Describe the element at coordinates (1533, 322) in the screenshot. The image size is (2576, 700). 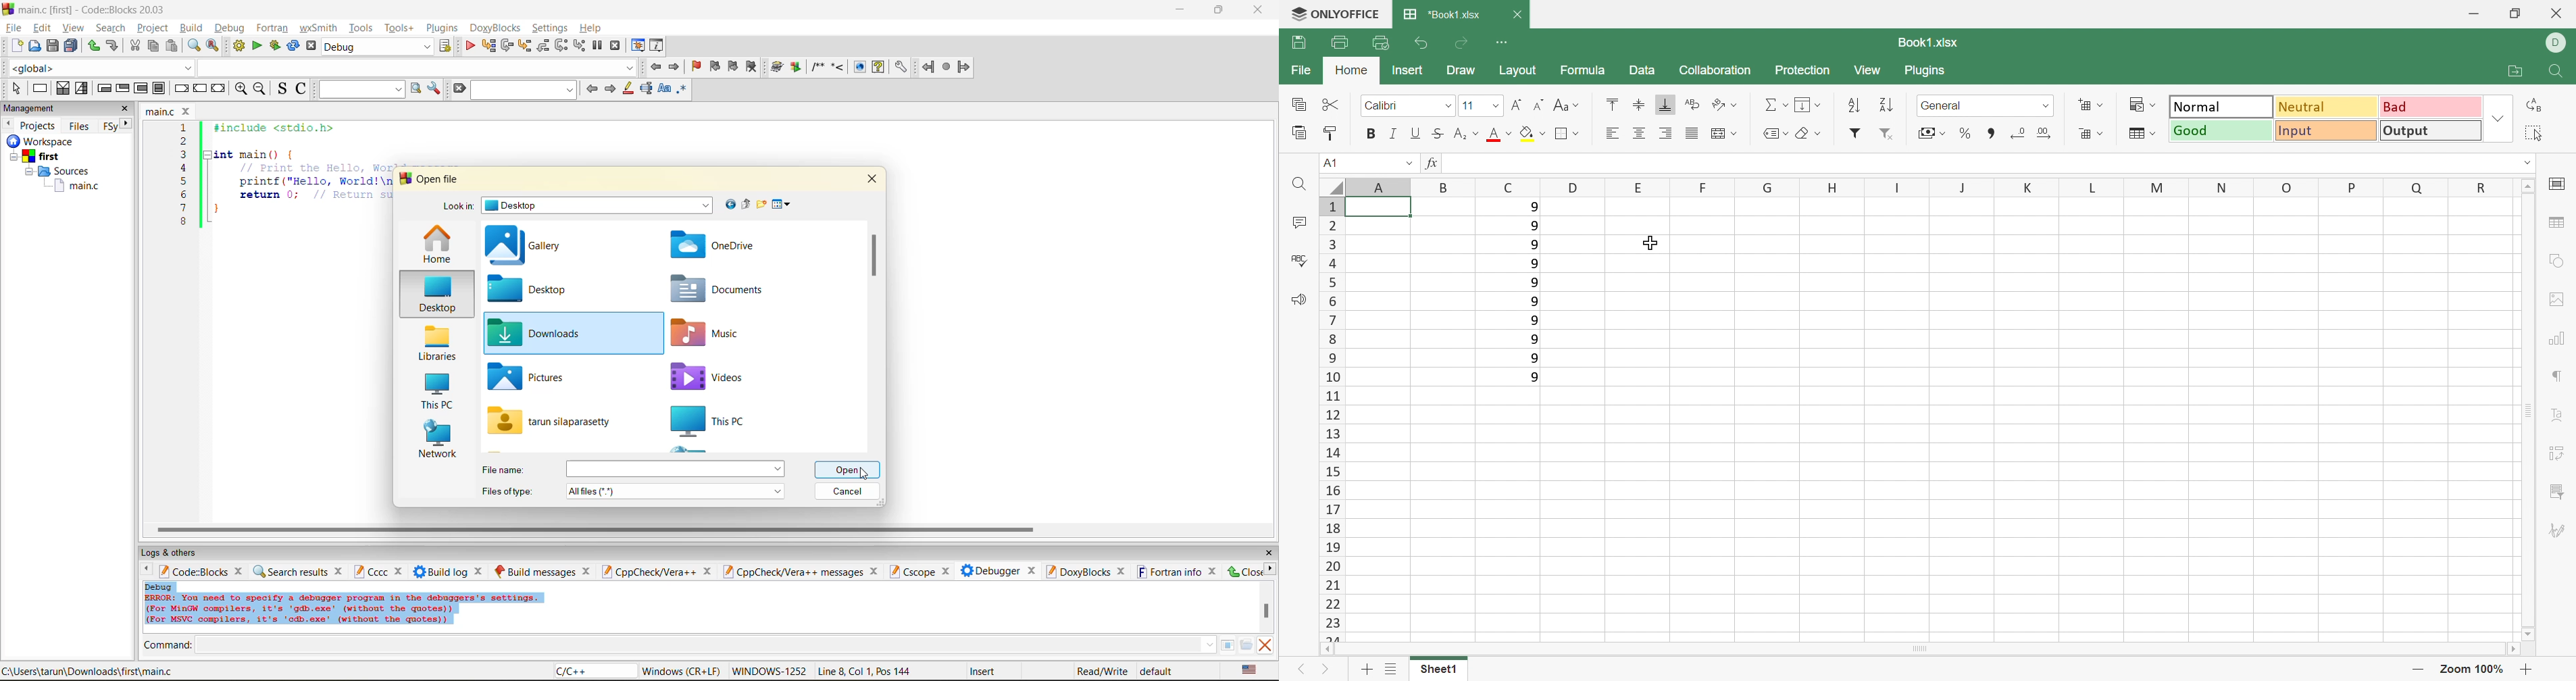
I see `9` at that location.